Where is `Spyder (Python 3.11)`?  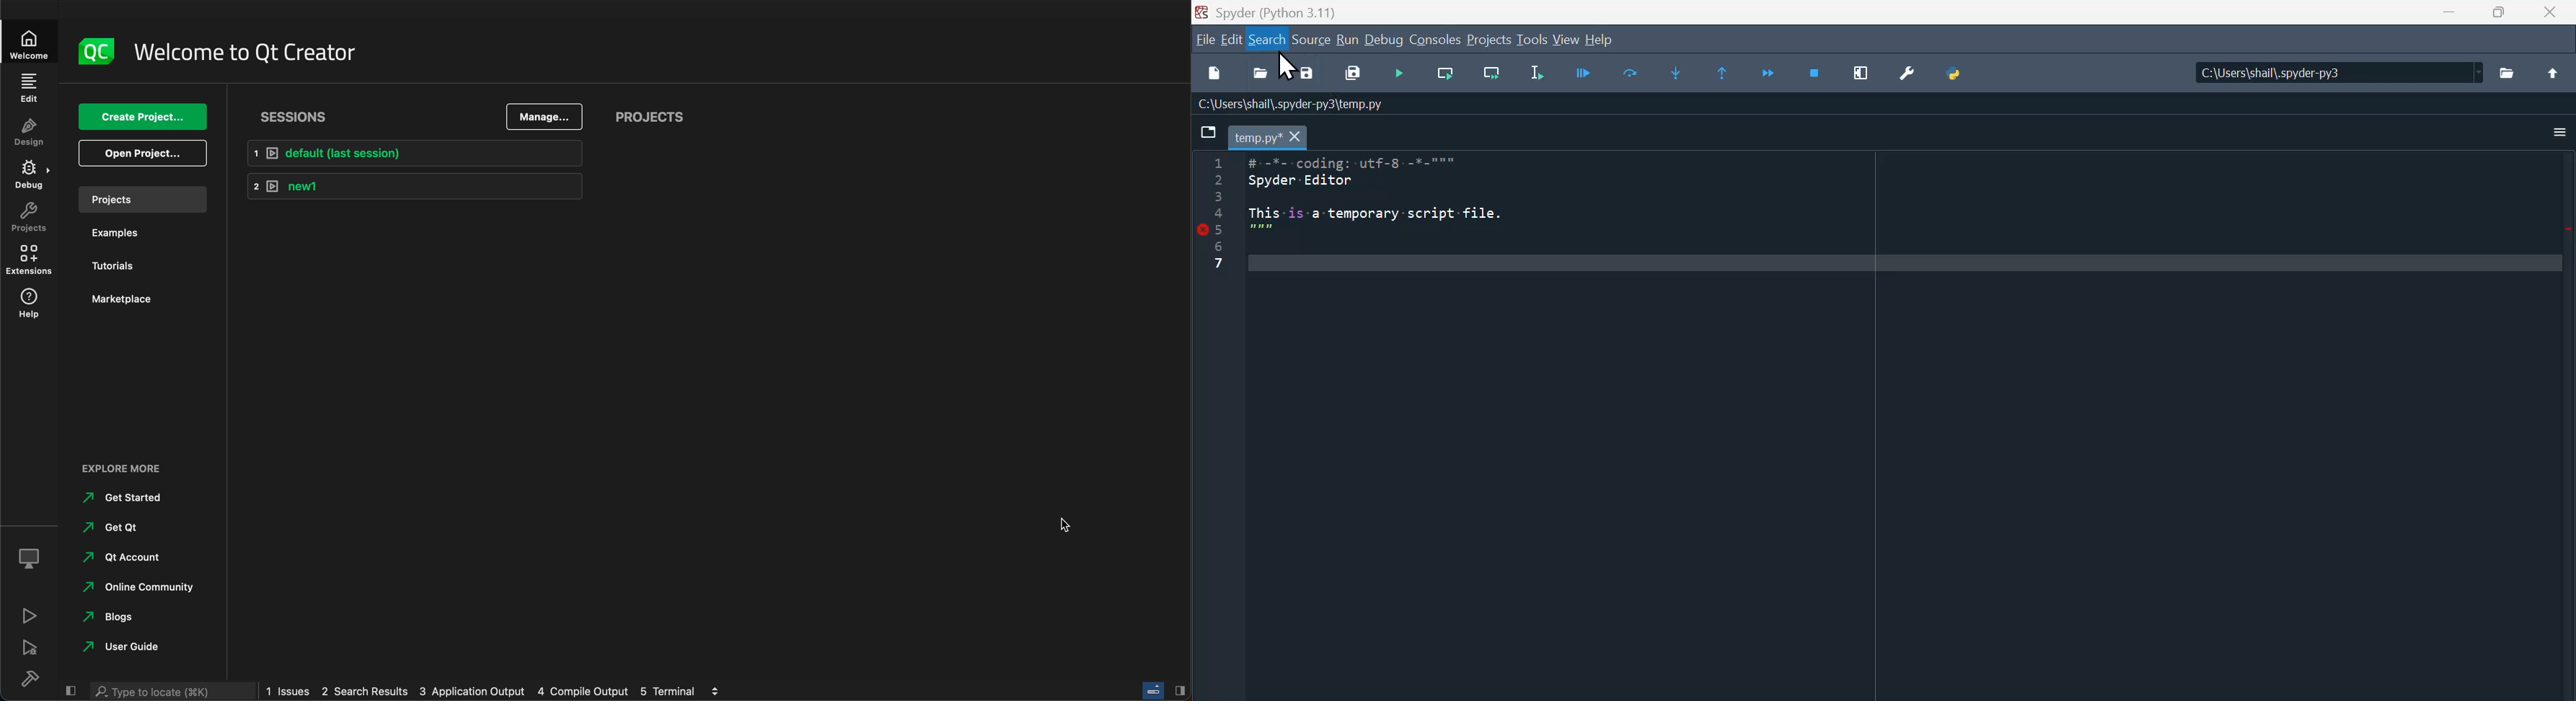 Spyder (Python 3.11) is located at coordinates (1326, 12).